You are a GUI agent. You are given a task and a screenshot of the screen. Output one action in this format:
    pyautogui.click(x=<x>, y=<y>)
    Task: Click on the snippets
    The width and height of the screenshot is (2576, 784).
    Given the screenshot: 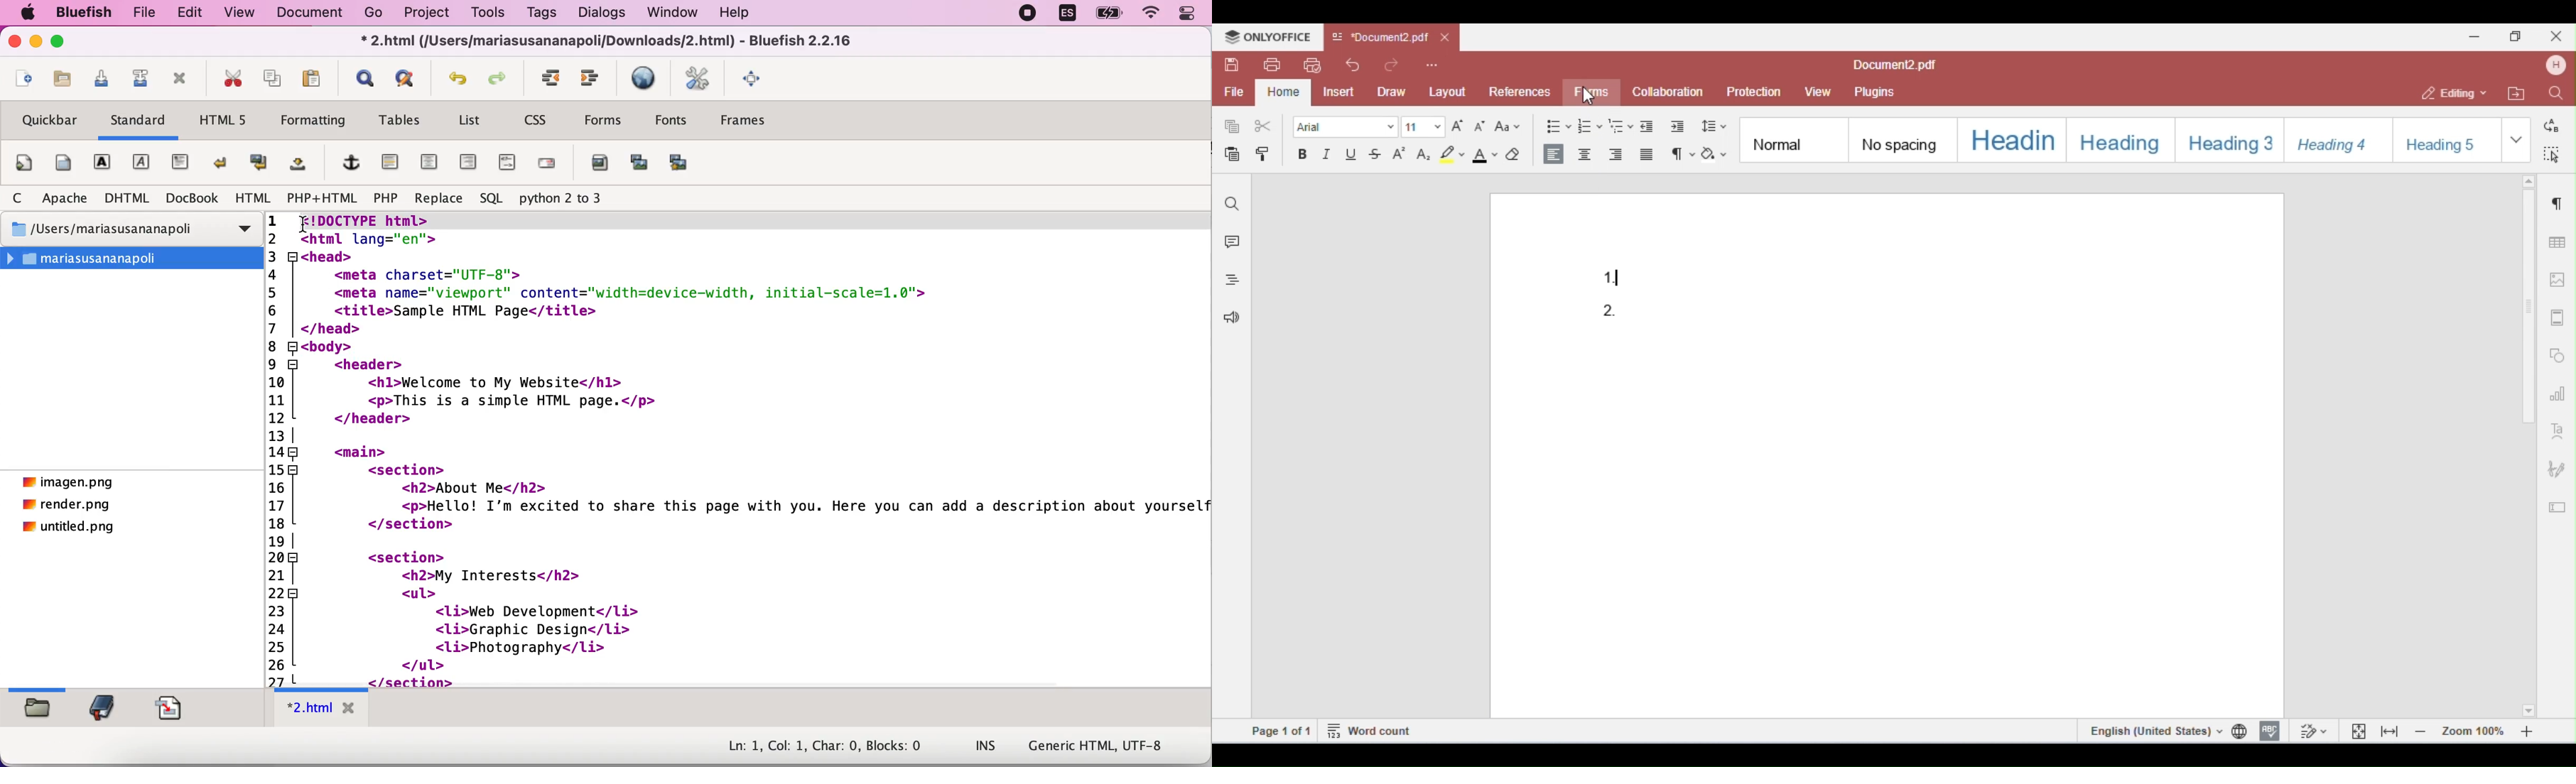 What is the action you would take?
    pyautogui.click(x=173, y=709)
    